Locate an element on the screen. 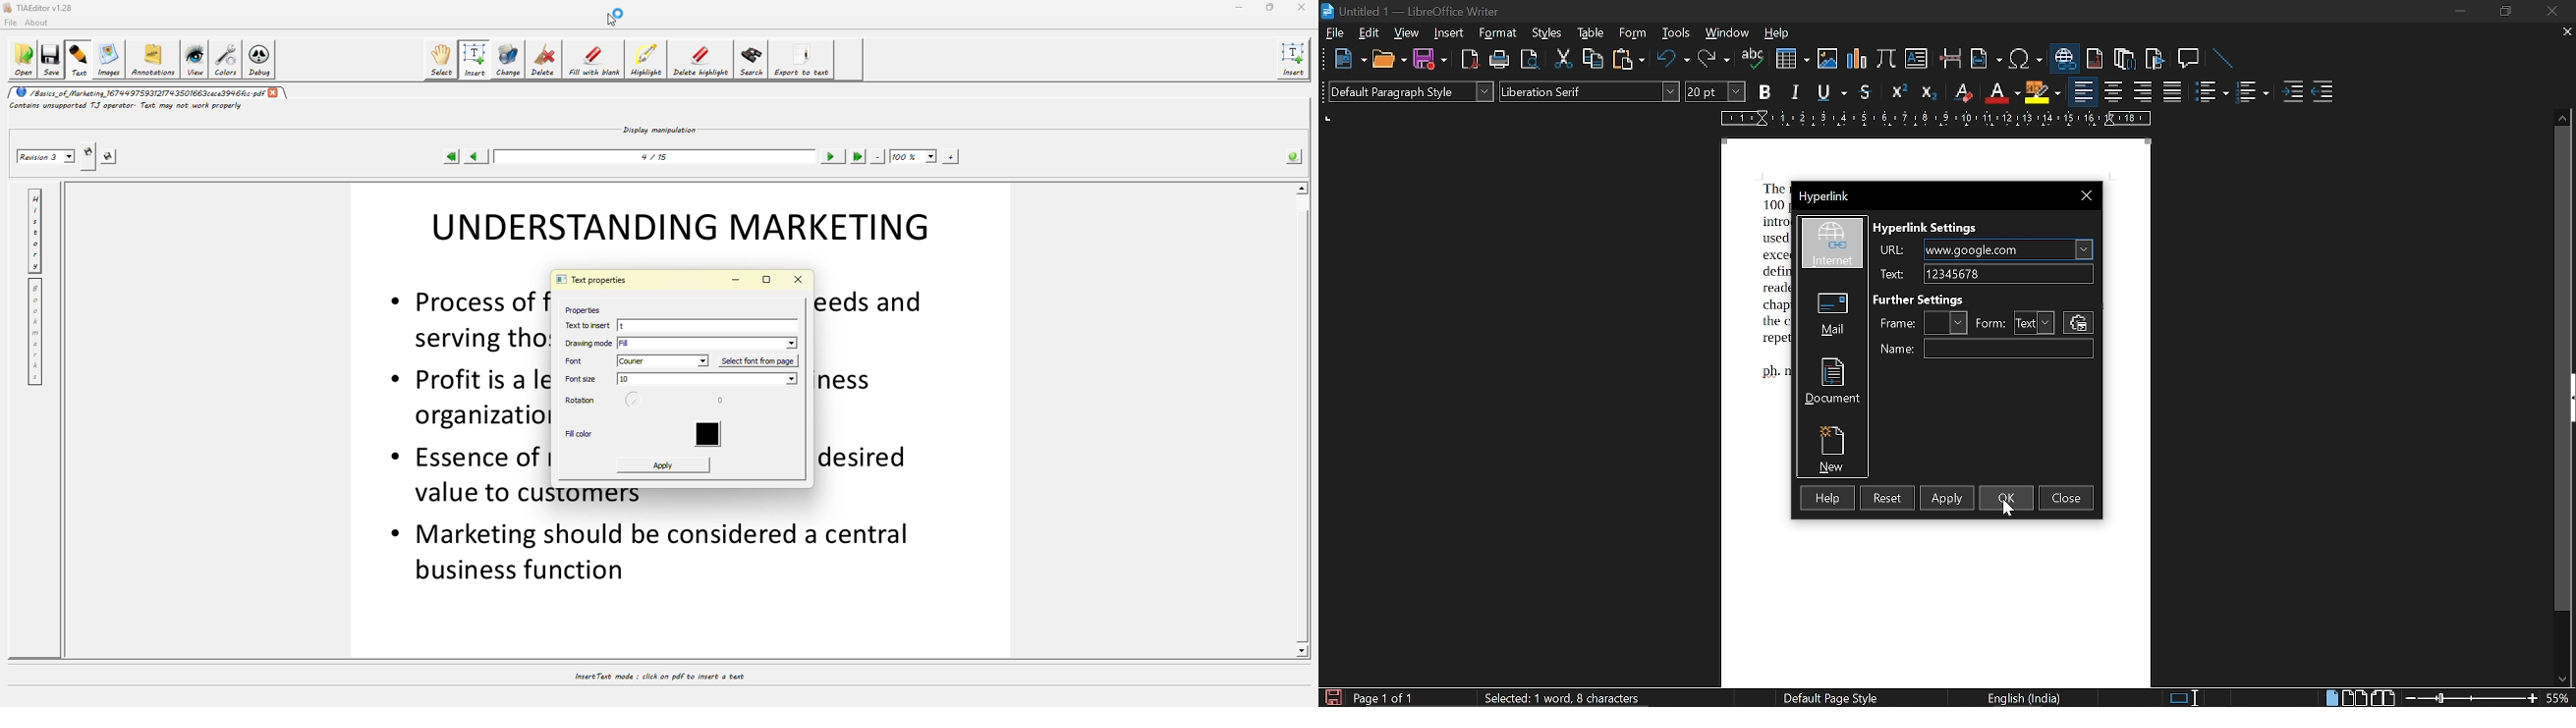 Image resolution: width=2576 pixels, height=728 pixels. insert table is located at coordinates (1791, 59).